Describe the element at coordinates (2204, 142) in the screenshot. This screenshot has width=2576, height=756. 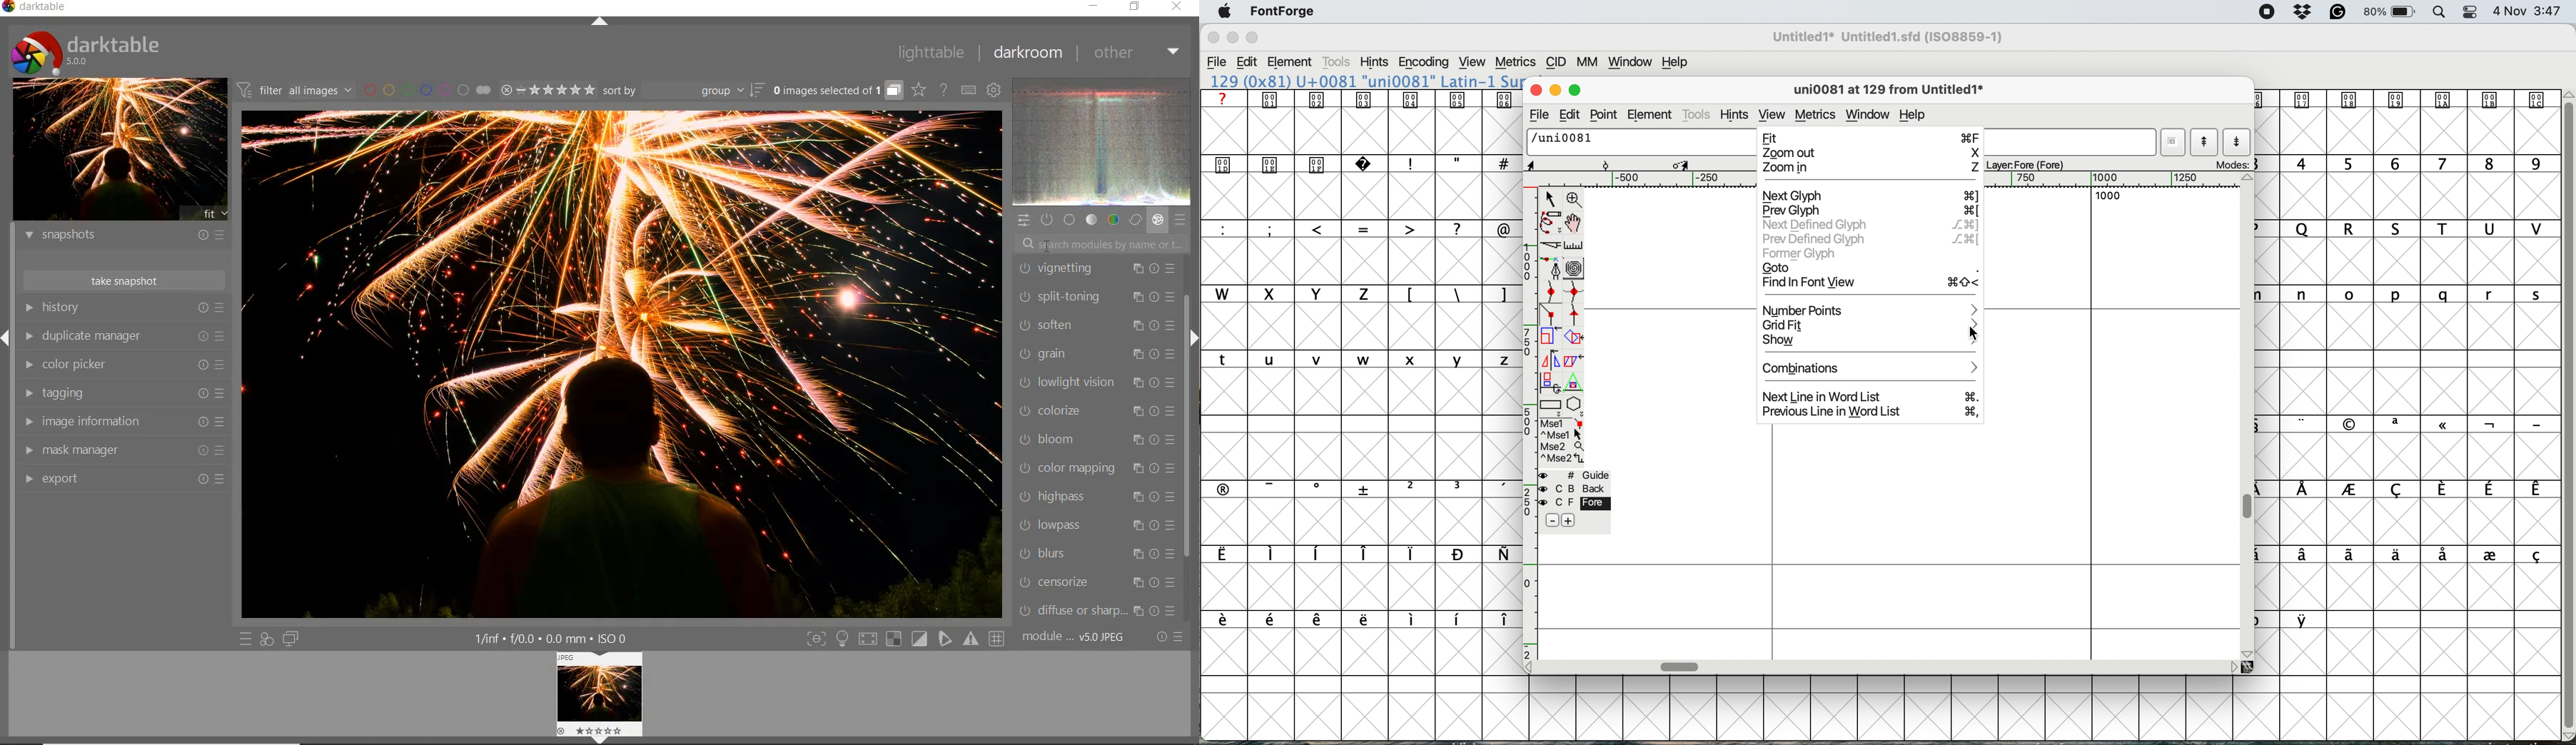
I see `show previous letter` at that location.